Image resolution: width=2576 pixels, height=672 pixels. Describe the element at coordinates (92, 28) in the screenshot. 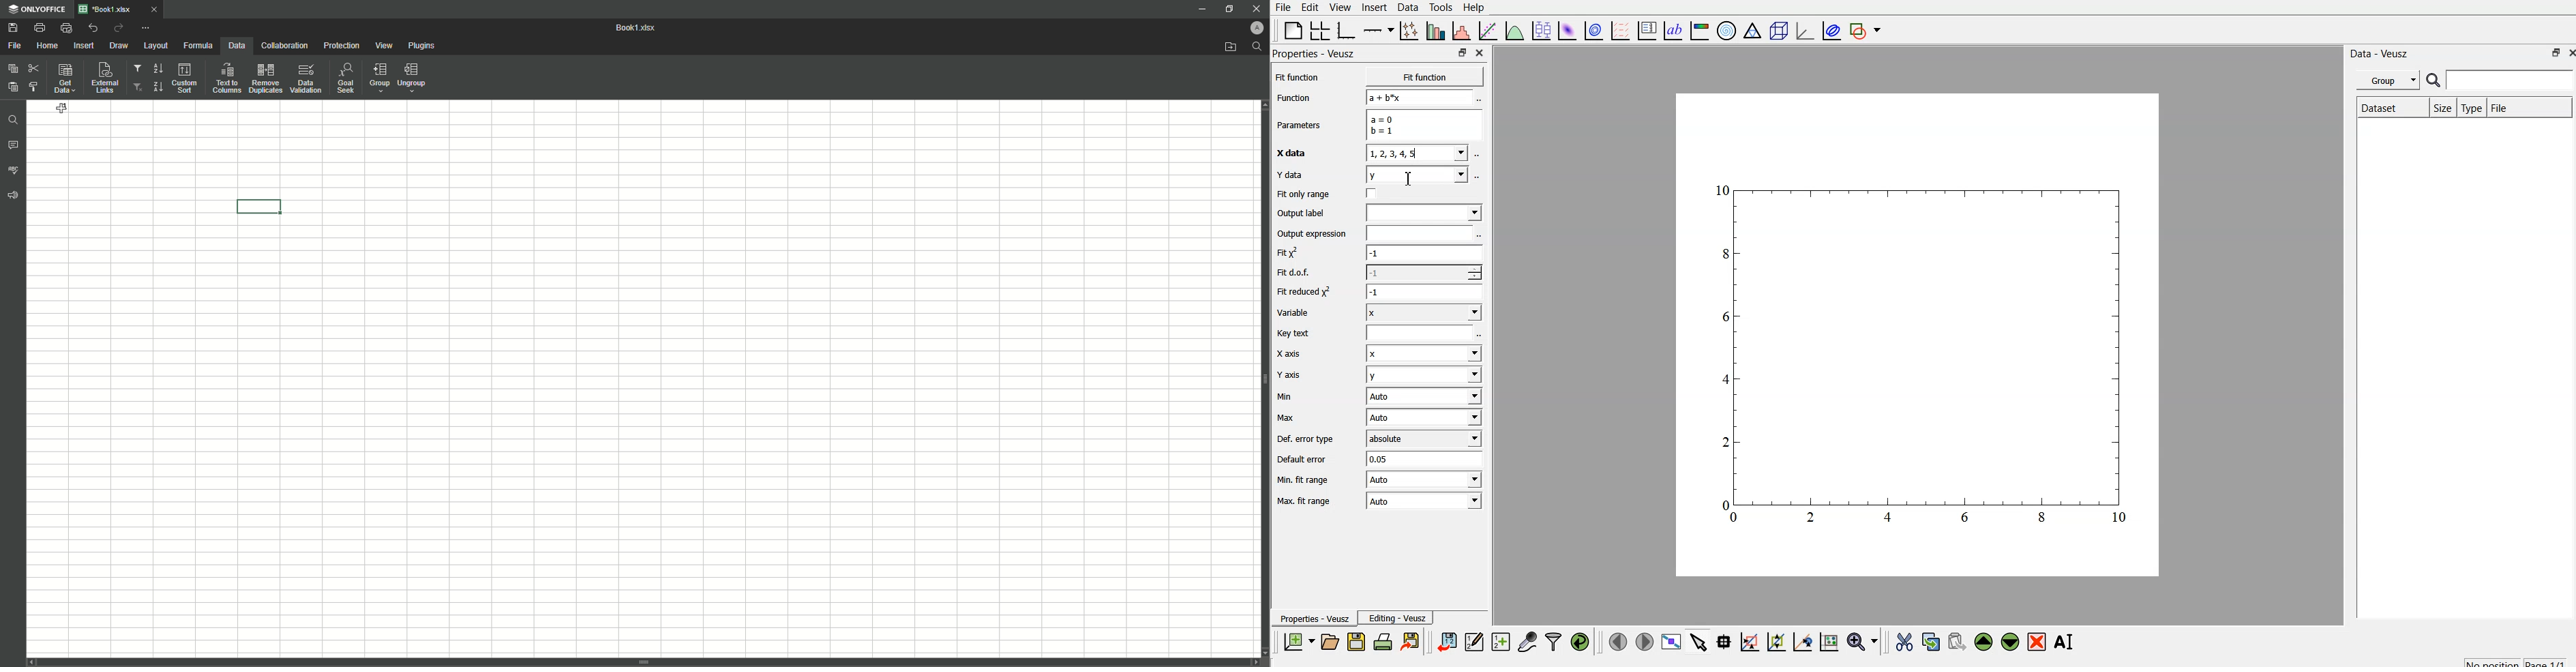

I see `Undo` at that location.